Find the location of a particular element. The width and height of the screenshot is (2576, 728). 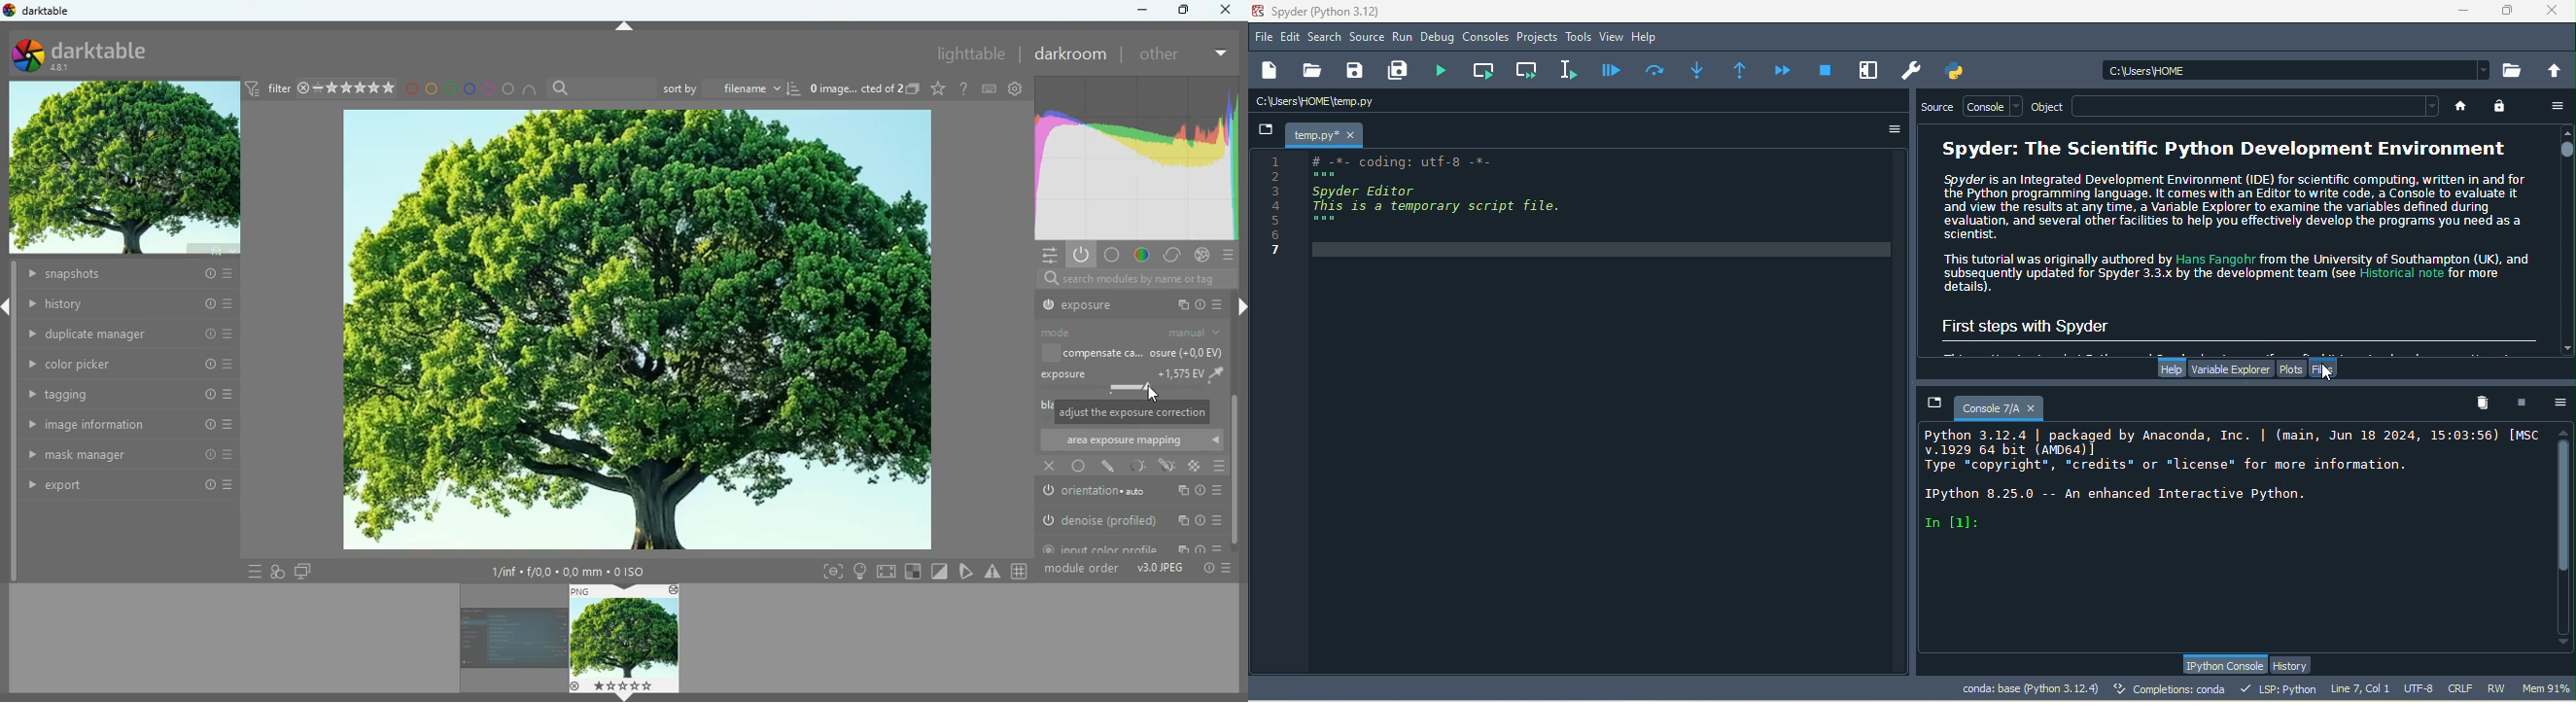

change is located at coordinates (1173, 254).